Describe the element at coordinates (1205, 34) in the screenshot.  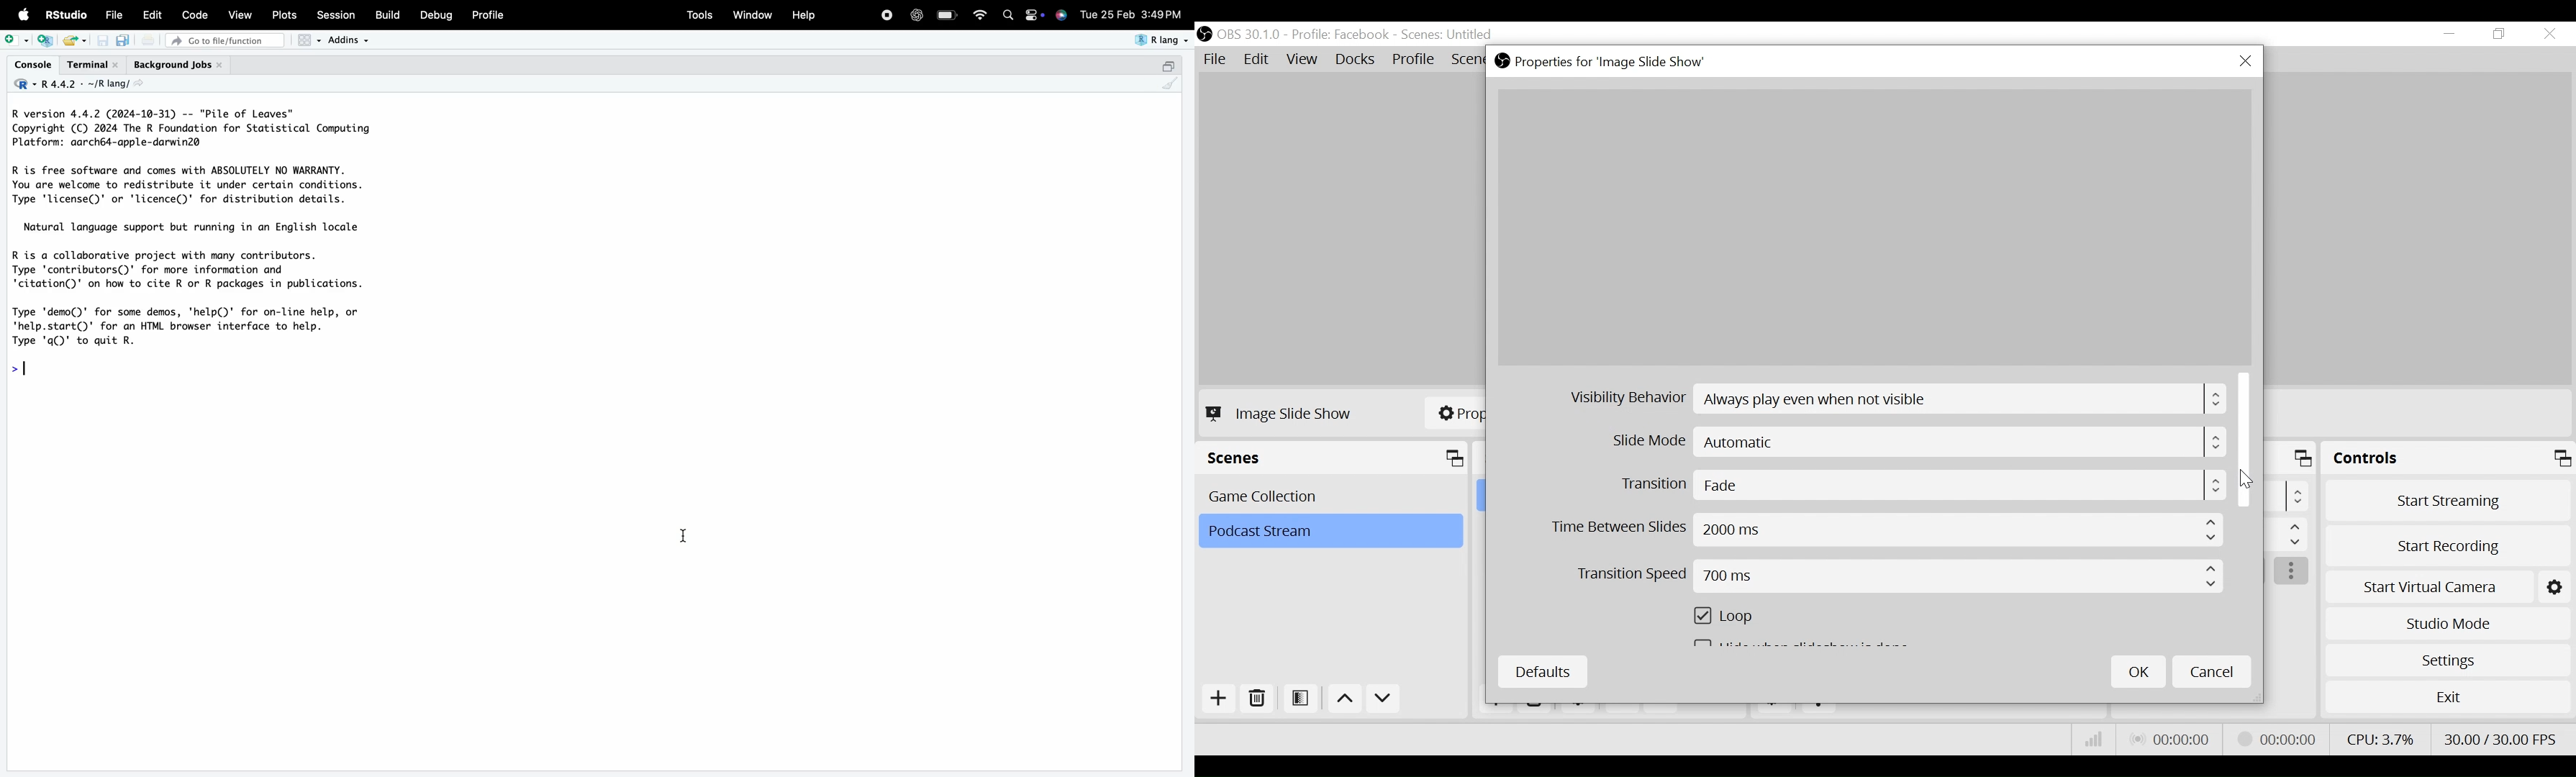
I see `OBS Desktop Icon` at that location.